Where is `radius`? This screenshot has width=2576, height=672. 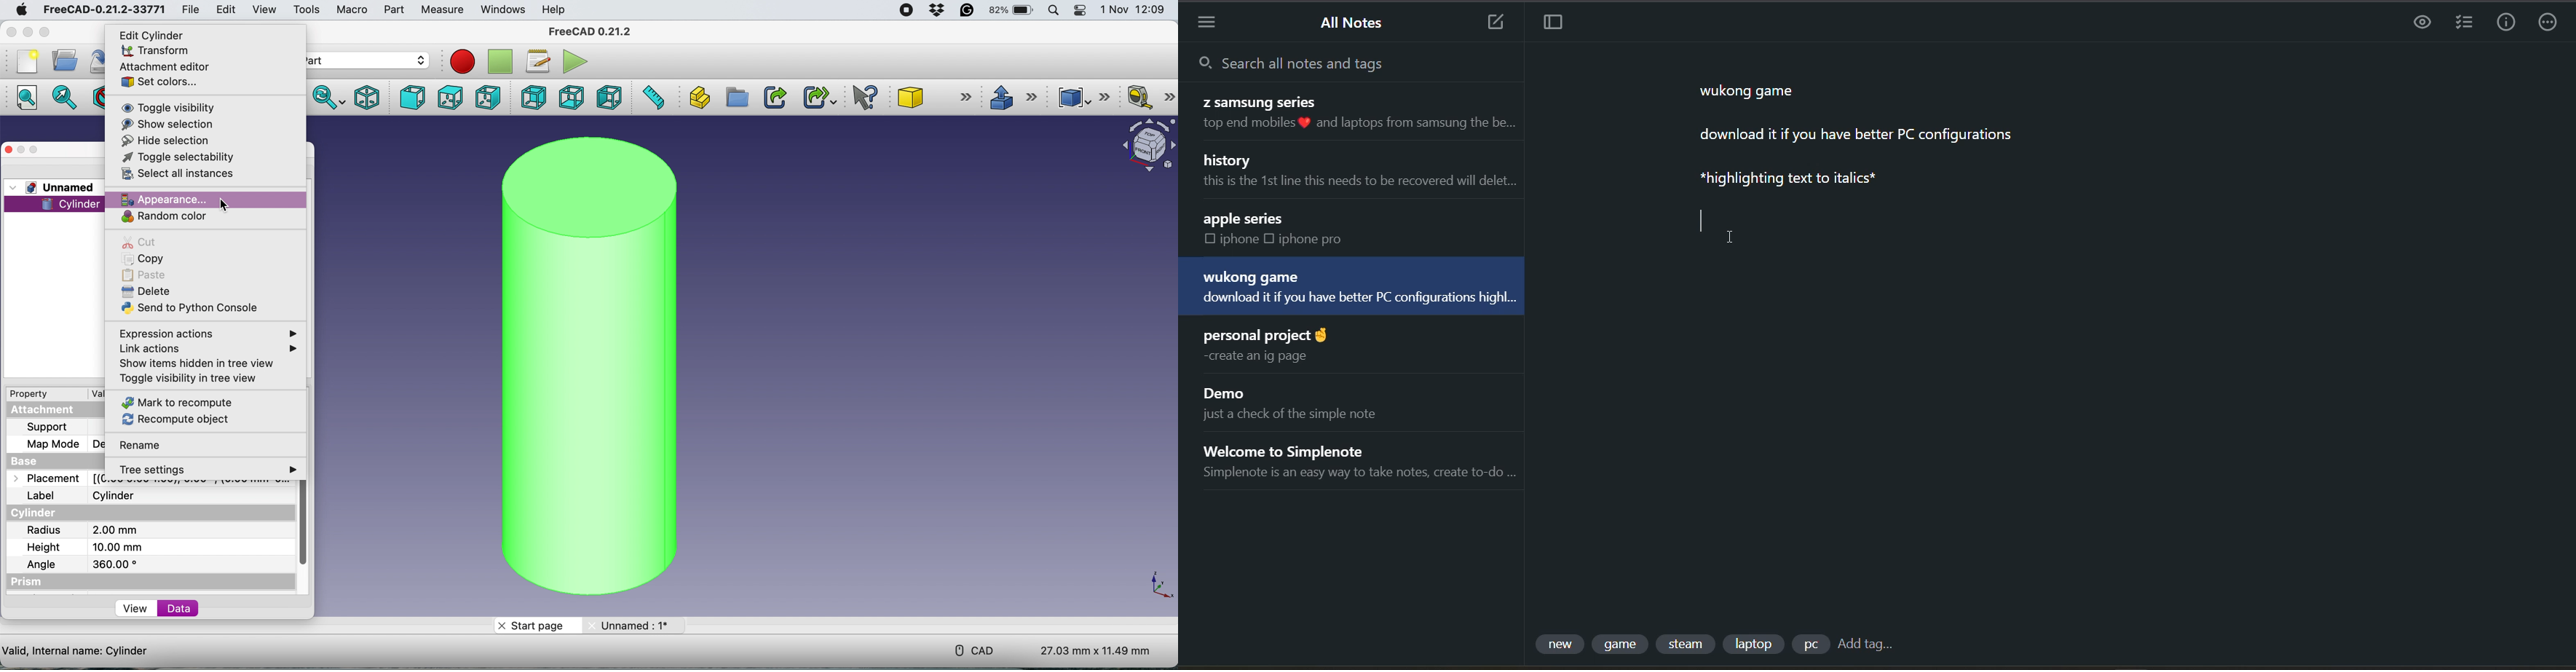 radius is located at coordinates (81, 532).